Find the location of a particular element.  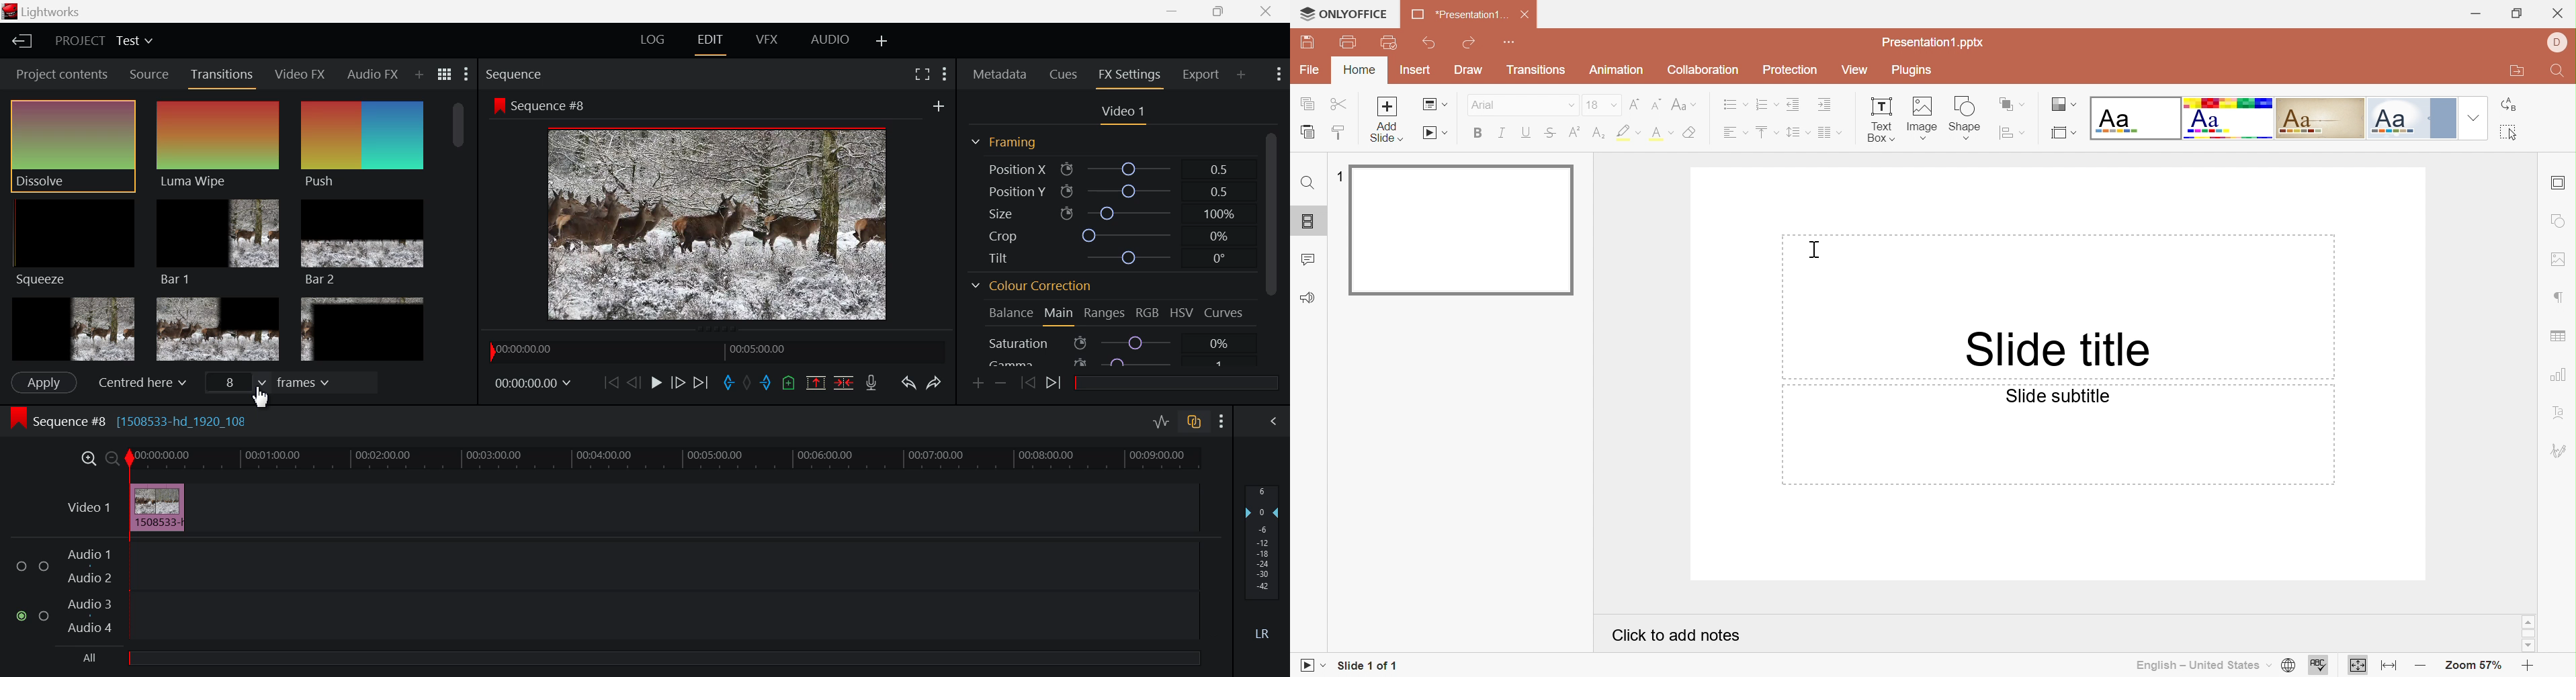

set document language is located at coordinates (2286, 666).